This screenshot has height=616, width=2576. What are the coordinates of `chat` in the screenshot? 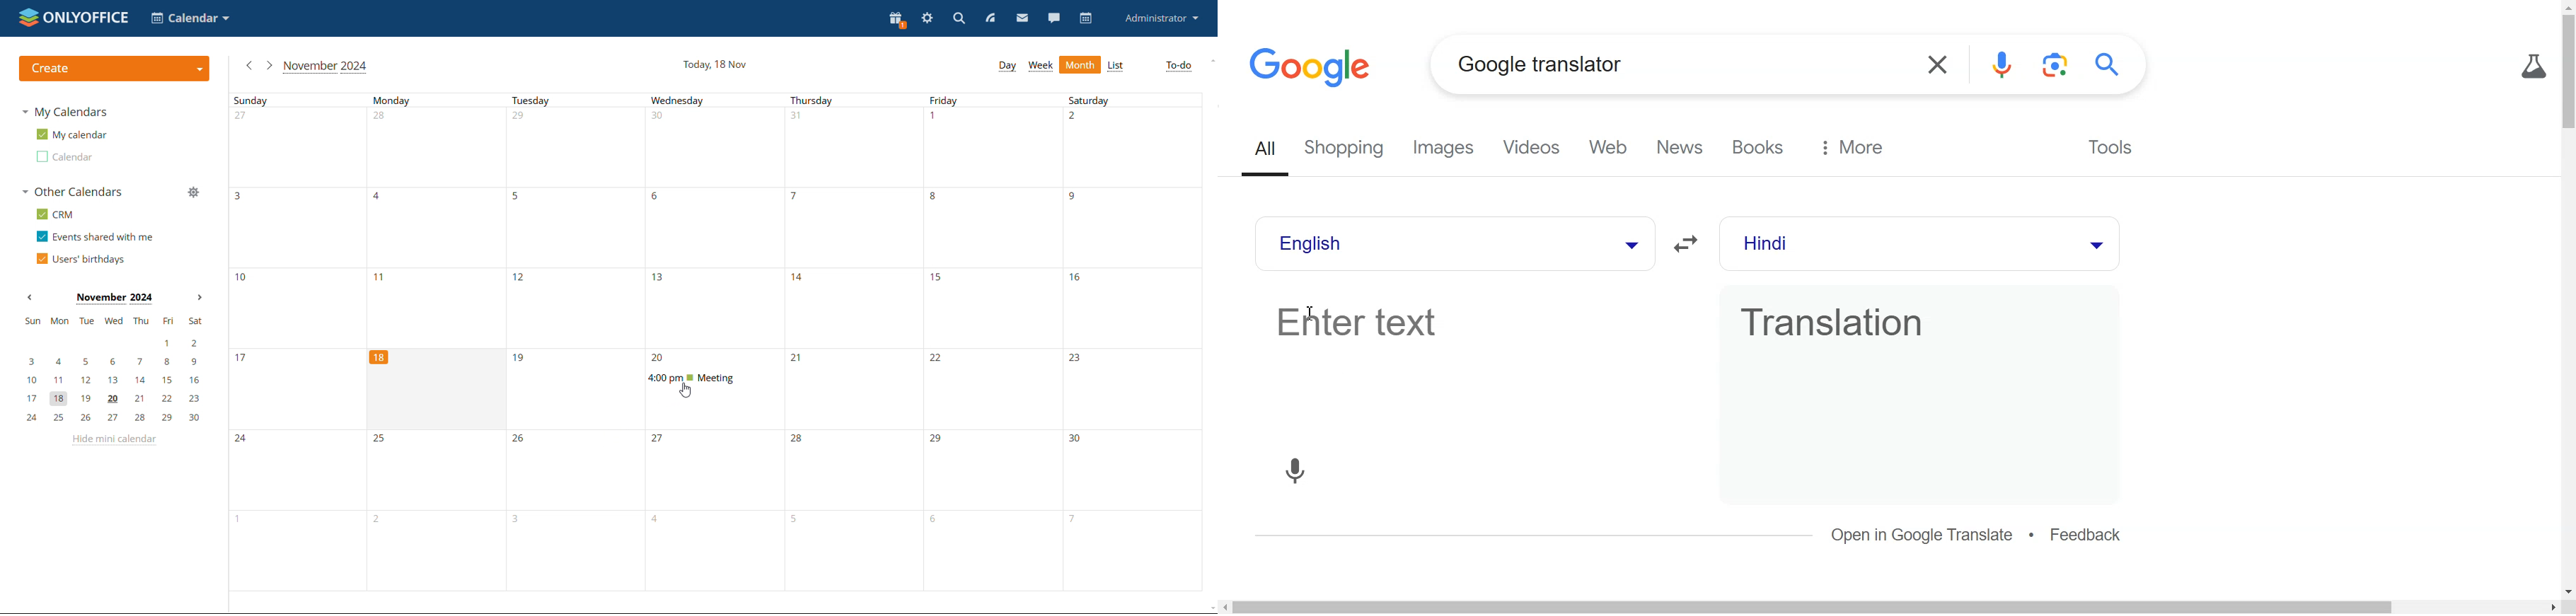 It's located at (1054, 18).